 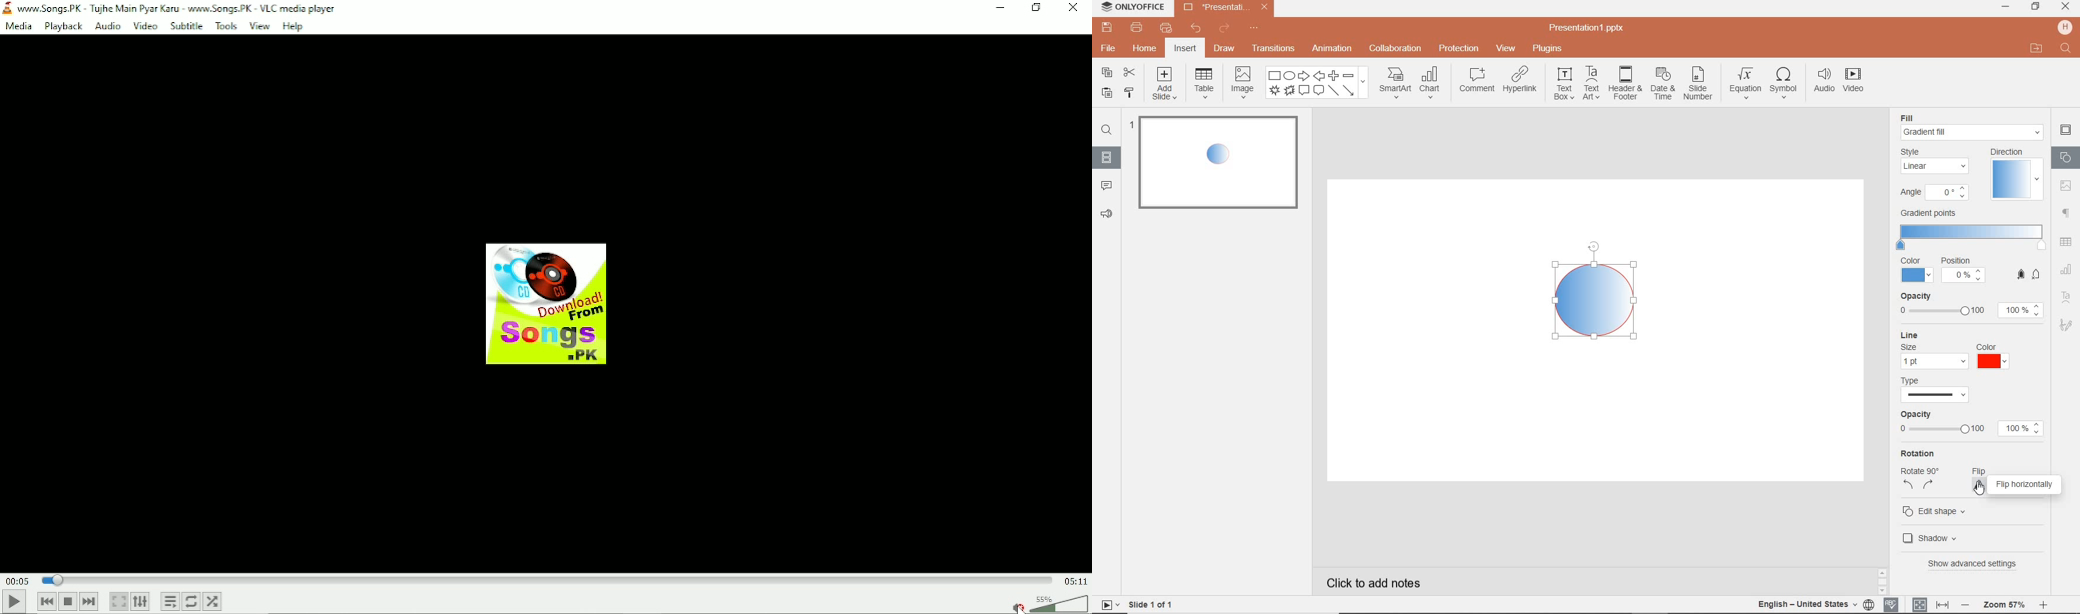 What do you see at coordinates (1990, 470) in the screenshot?
I see `flip` at bounding box center [1990, 470].